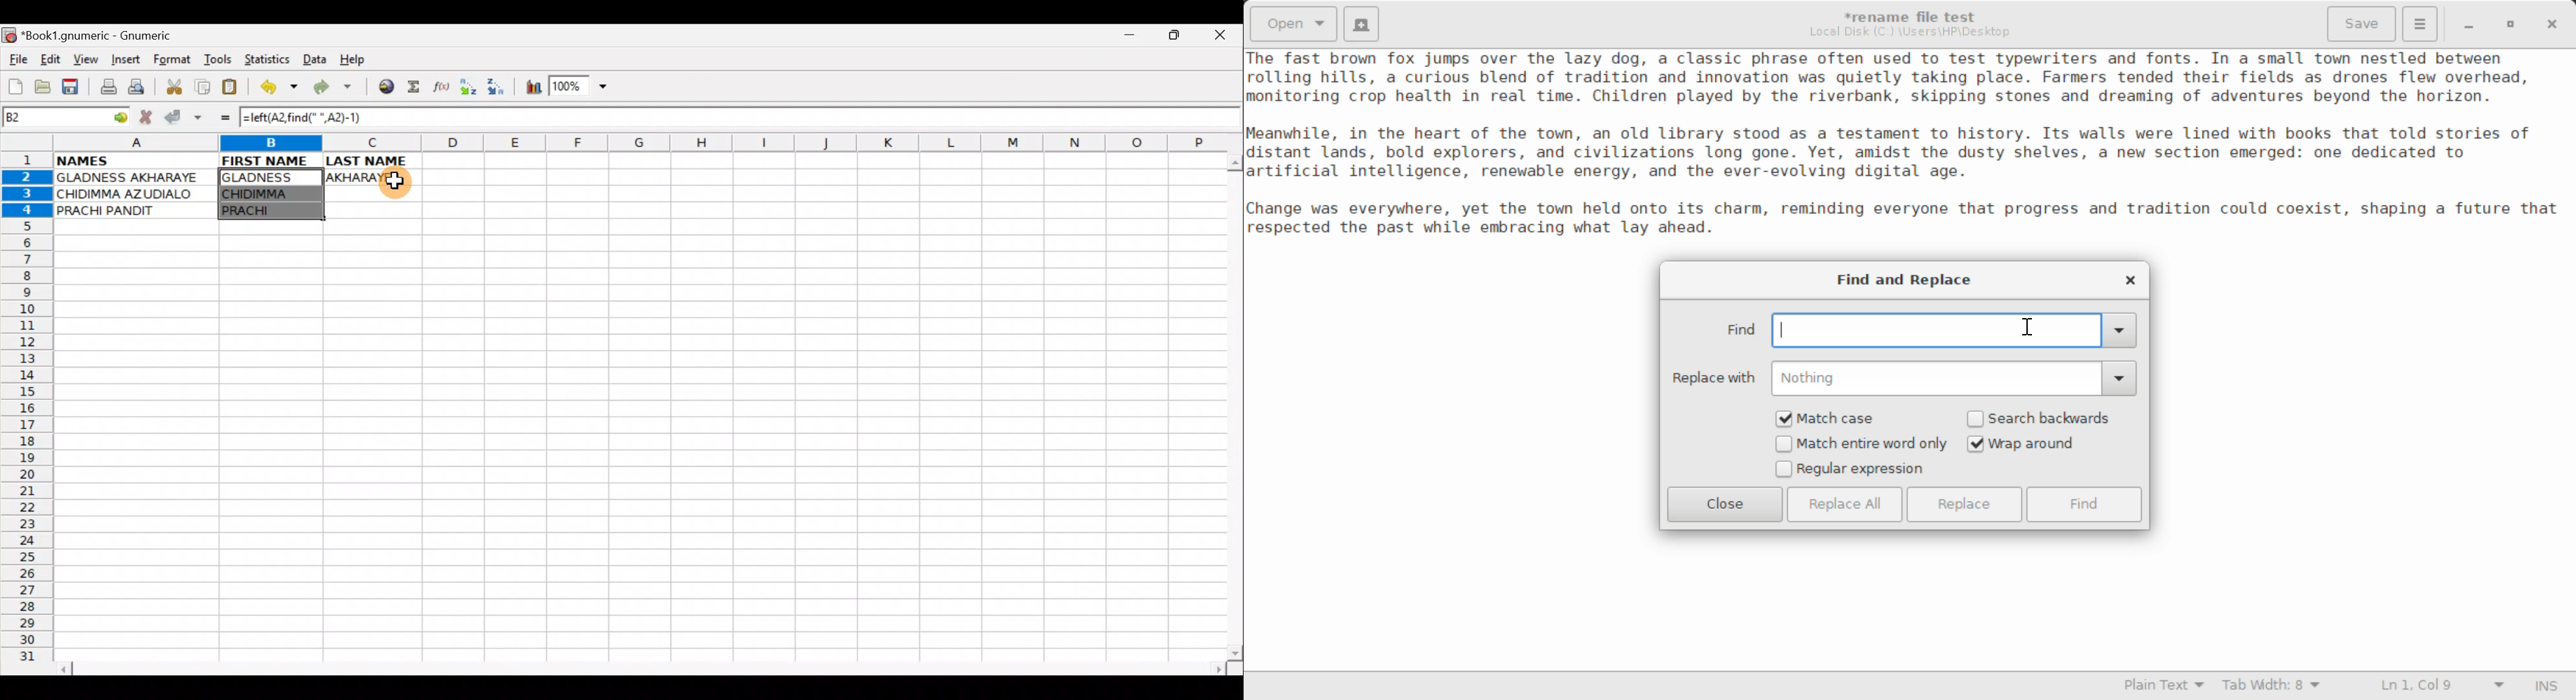  What do you see at coordinates (1232, 404) in the screenshot?
I see `Scroll bar` at bounding box center [1232, 404].